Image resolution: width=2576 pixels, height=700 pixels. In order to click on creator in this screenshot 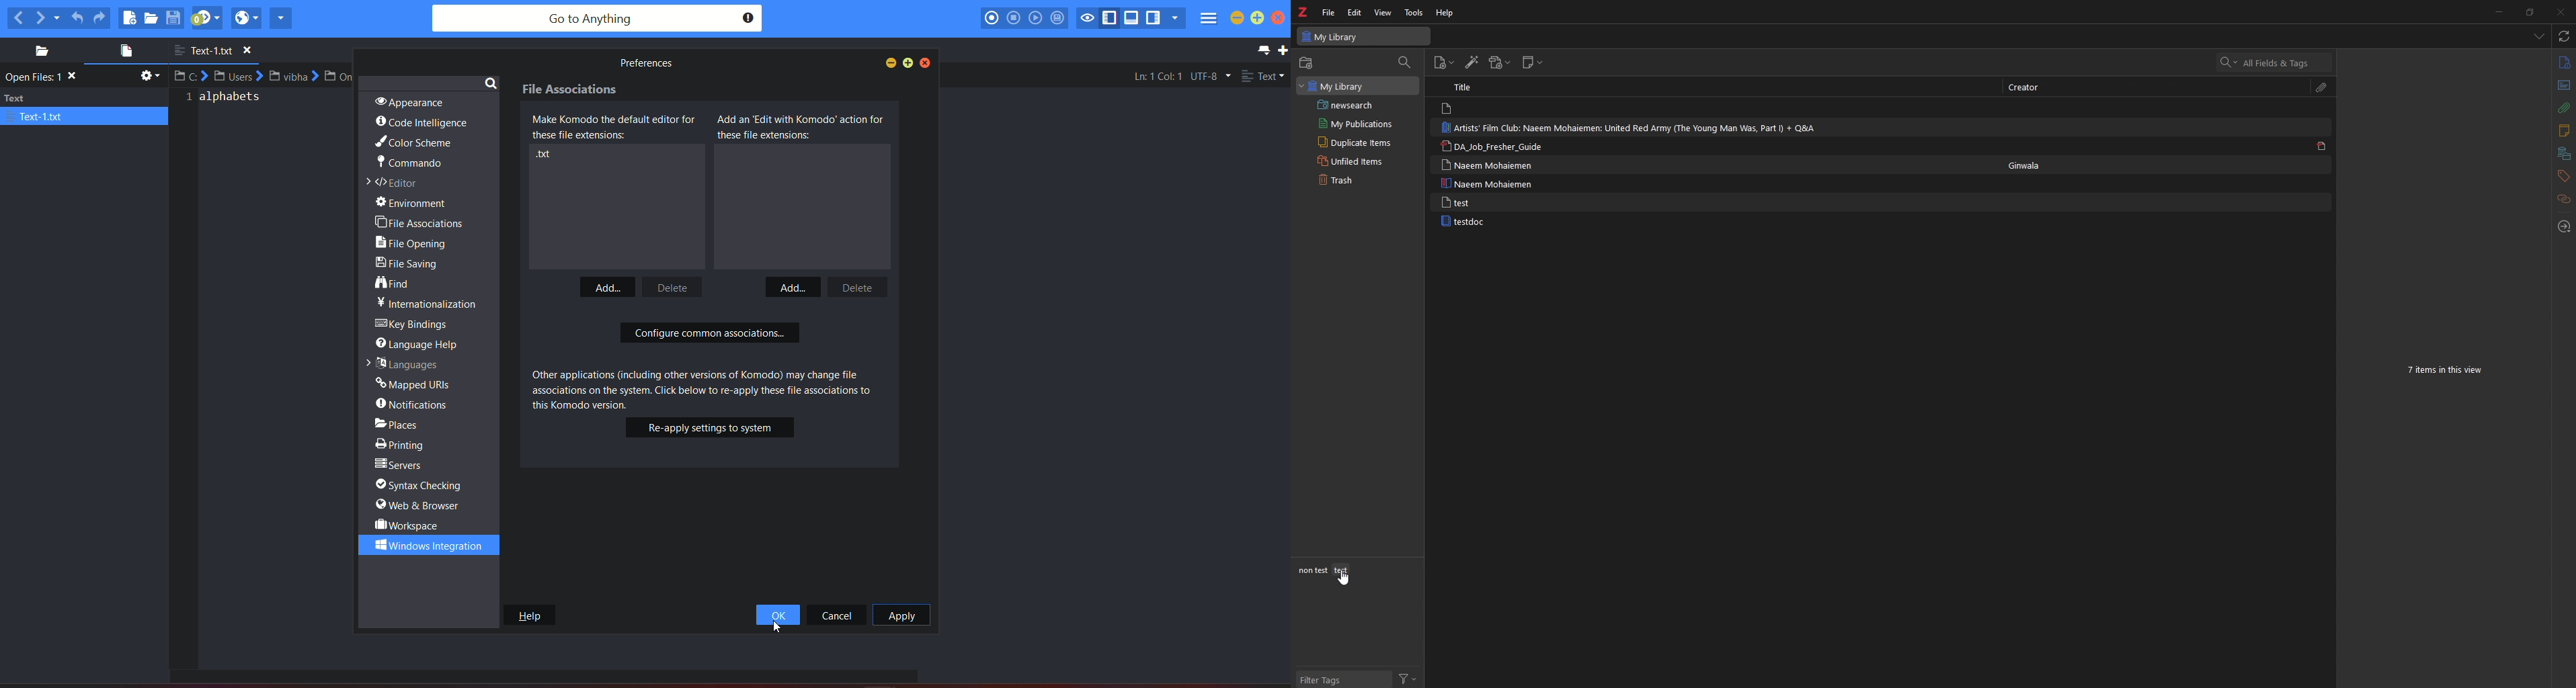, I will do `click(2033, 87)`.